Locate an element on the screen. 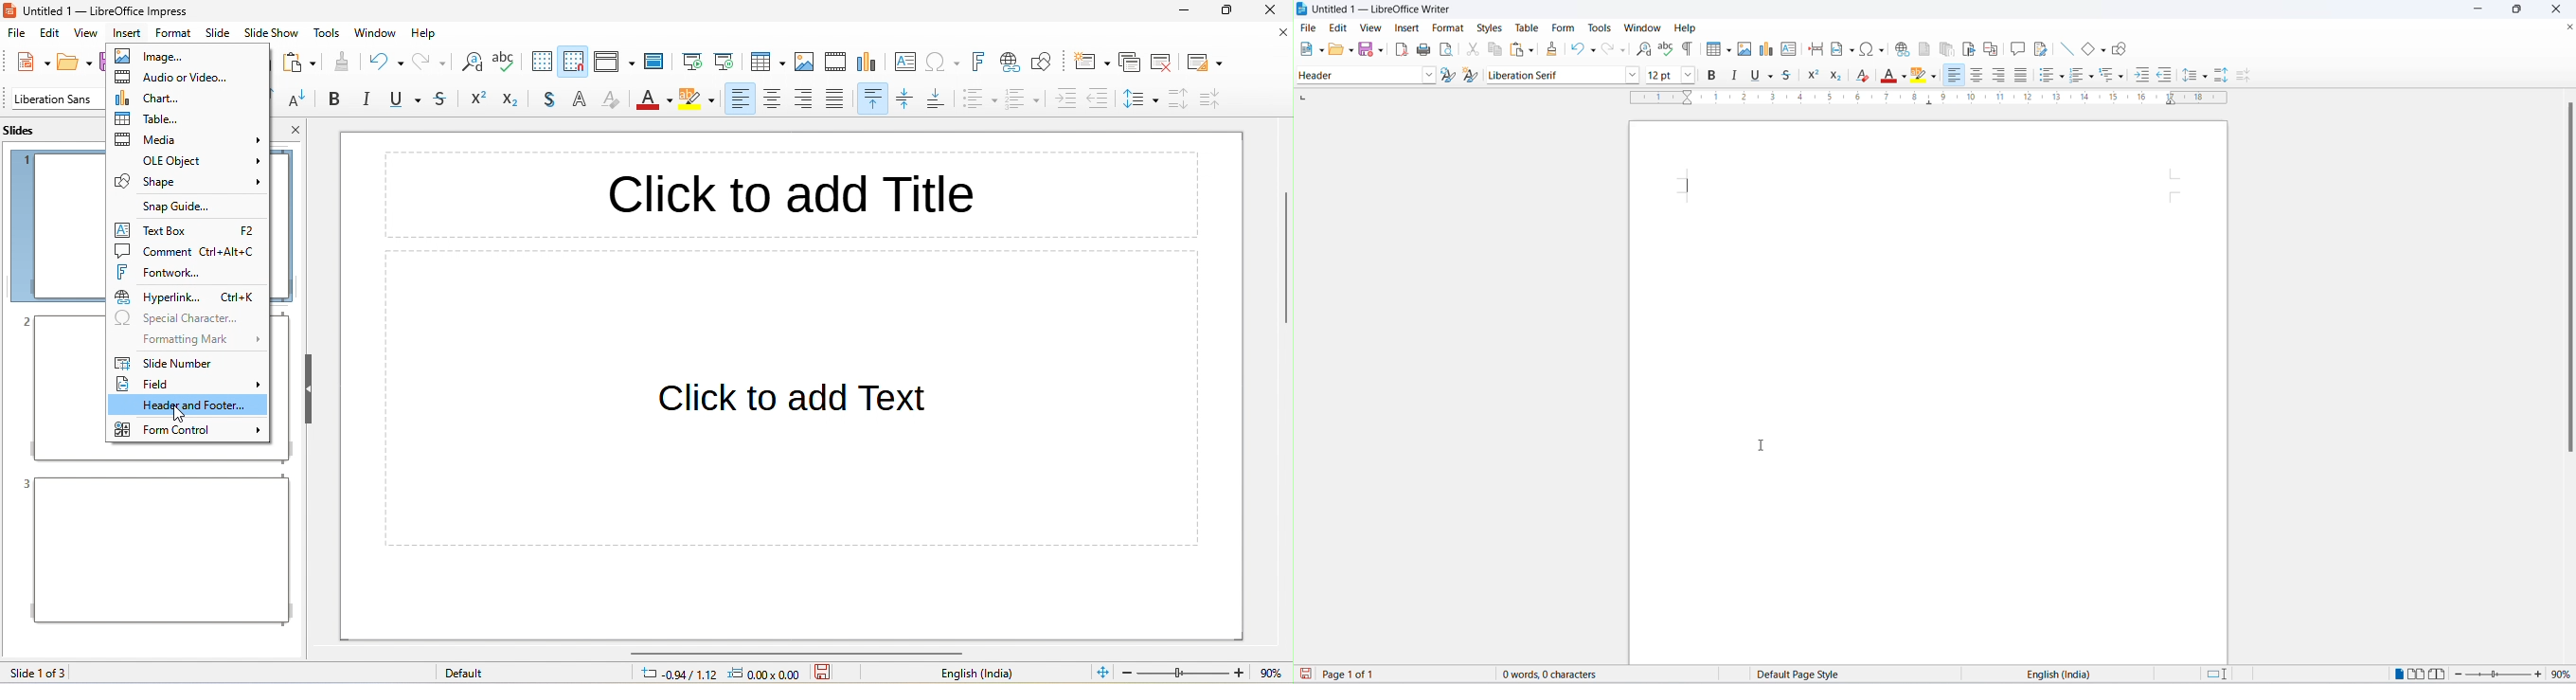 Image resolution: width=2576 pixels, height=700 pixels. chart is located at coordinates (154, 99).